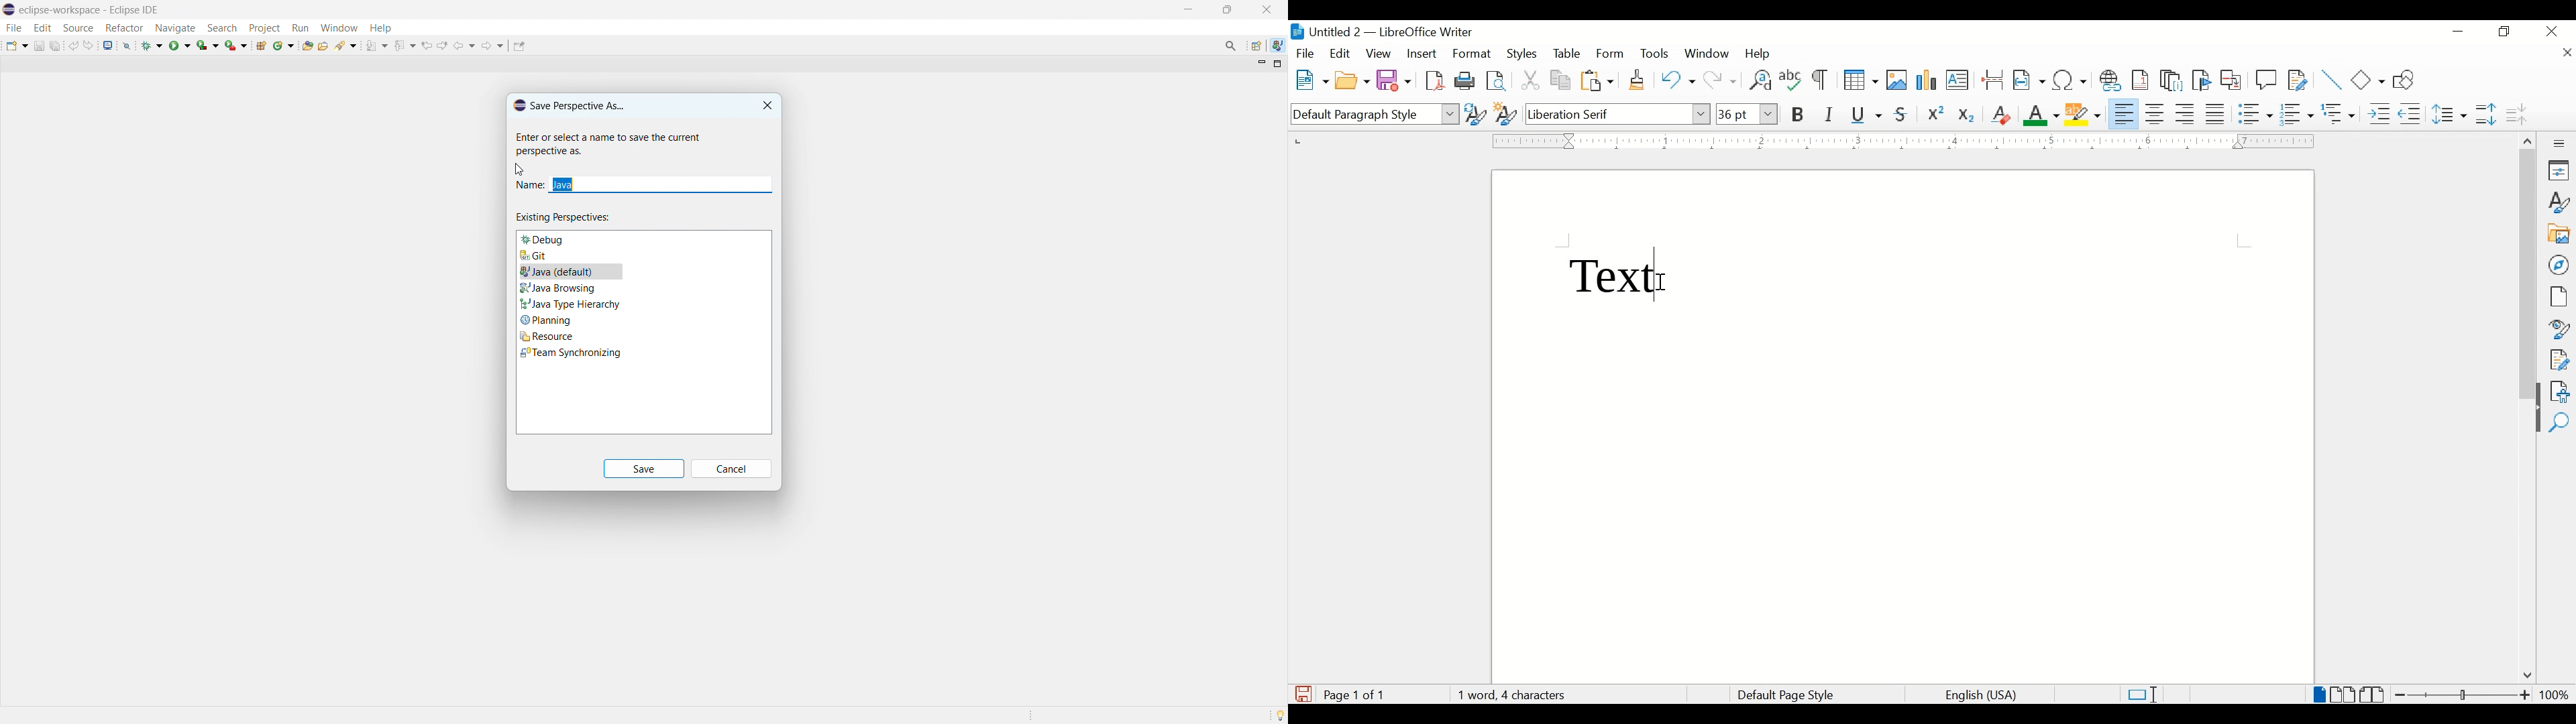  I want to click on export directly as pdf, so click(1437, 81).